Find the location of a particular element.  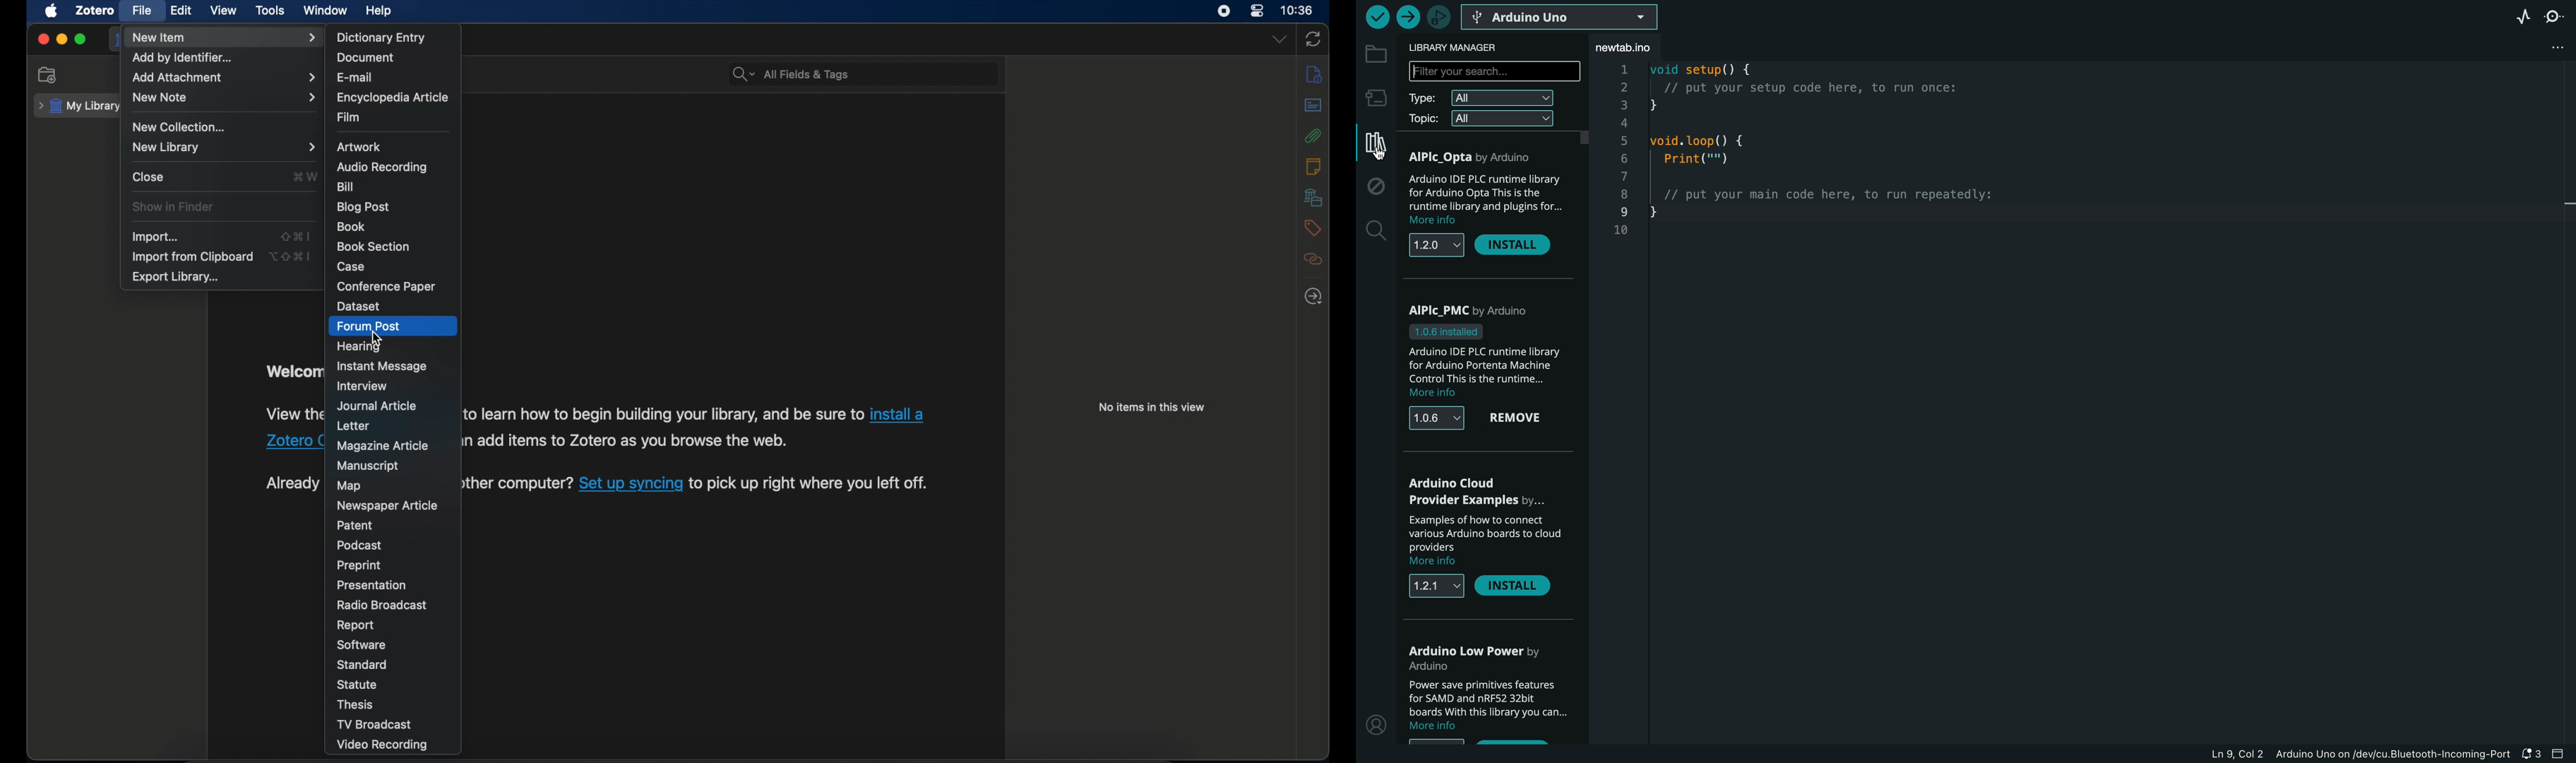

dropdown is located at coordinates (1278, 40).